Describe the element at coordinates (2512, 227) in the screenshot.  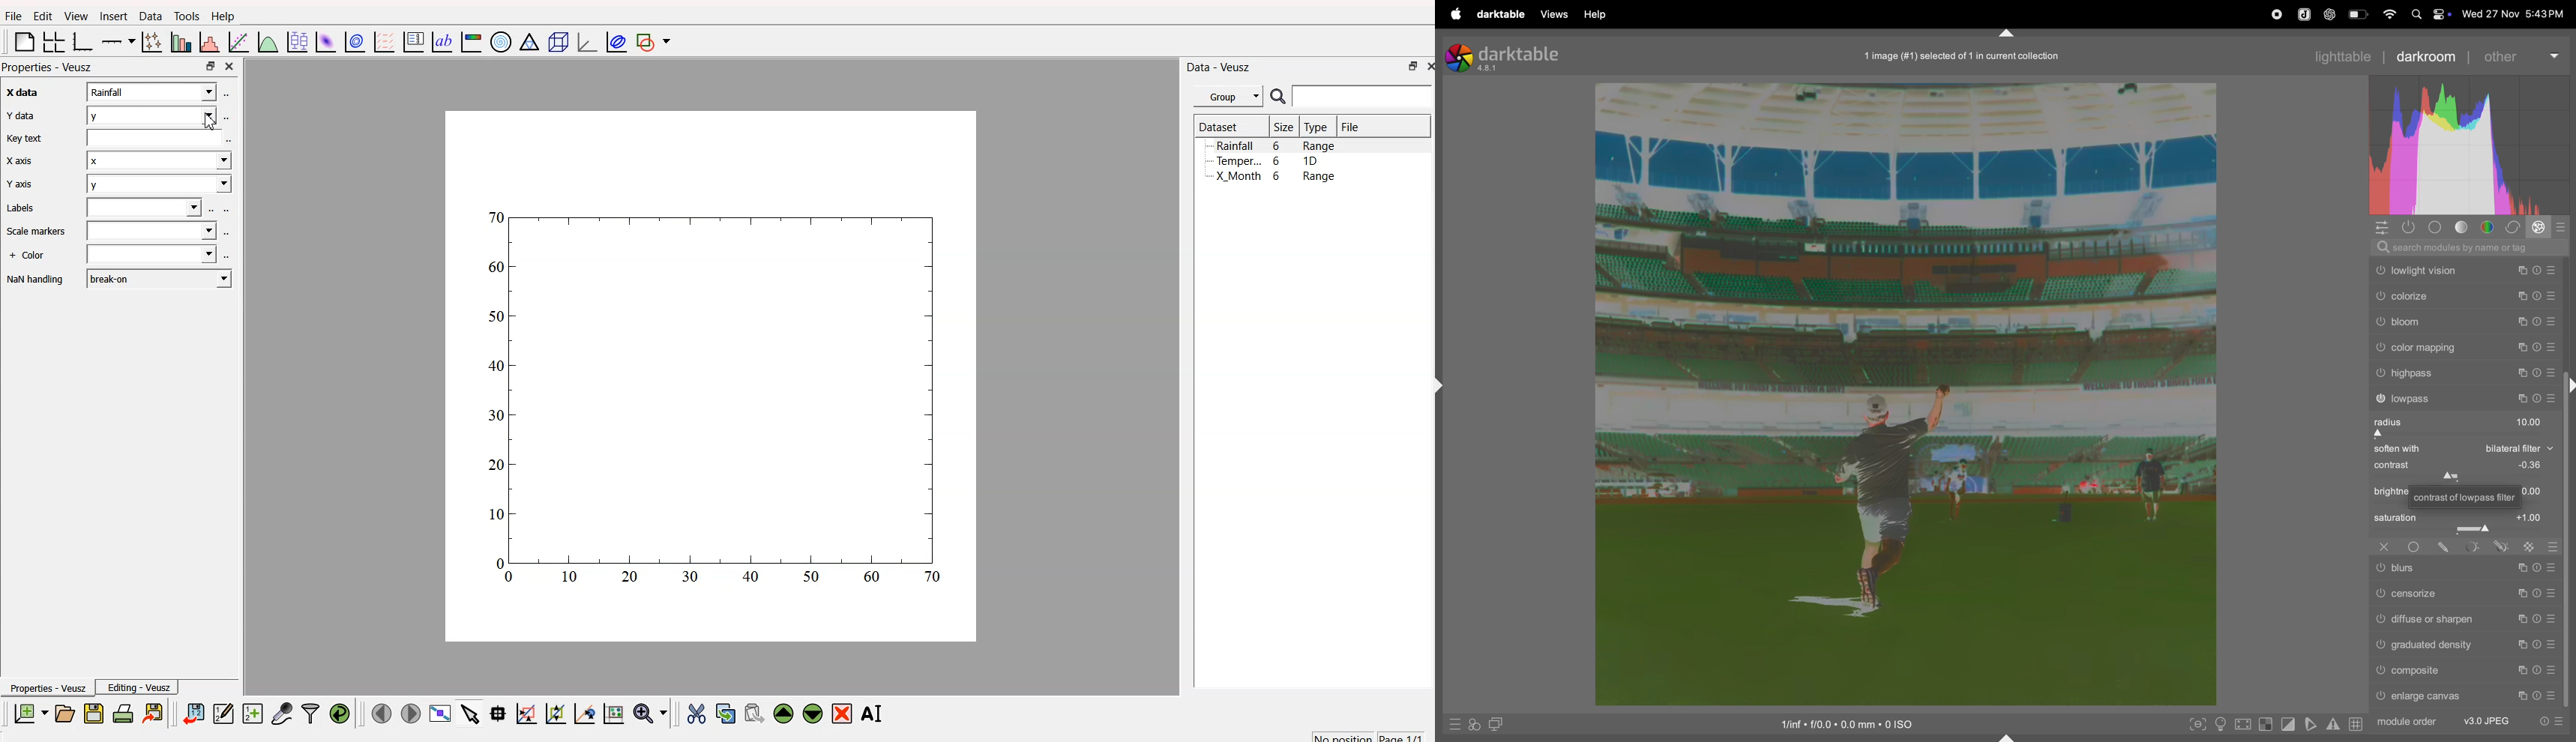
I see `correct` at that location.